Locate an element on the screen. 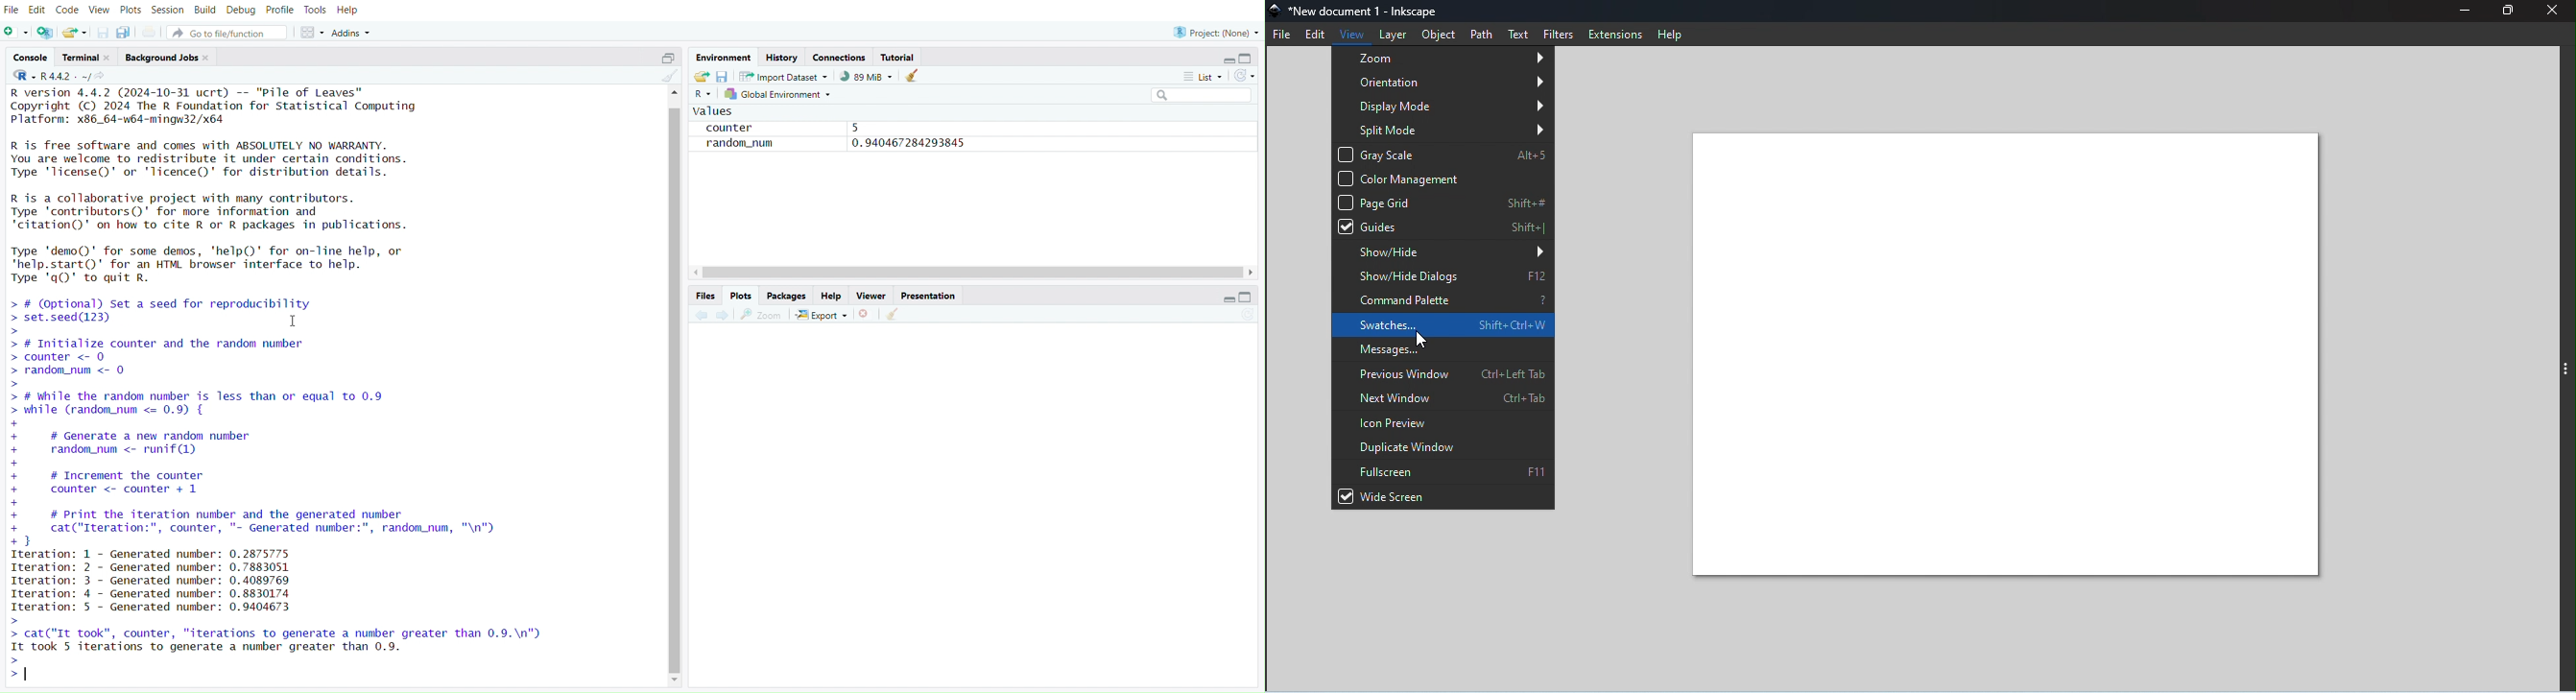  R is located at coordinates (19, 77).